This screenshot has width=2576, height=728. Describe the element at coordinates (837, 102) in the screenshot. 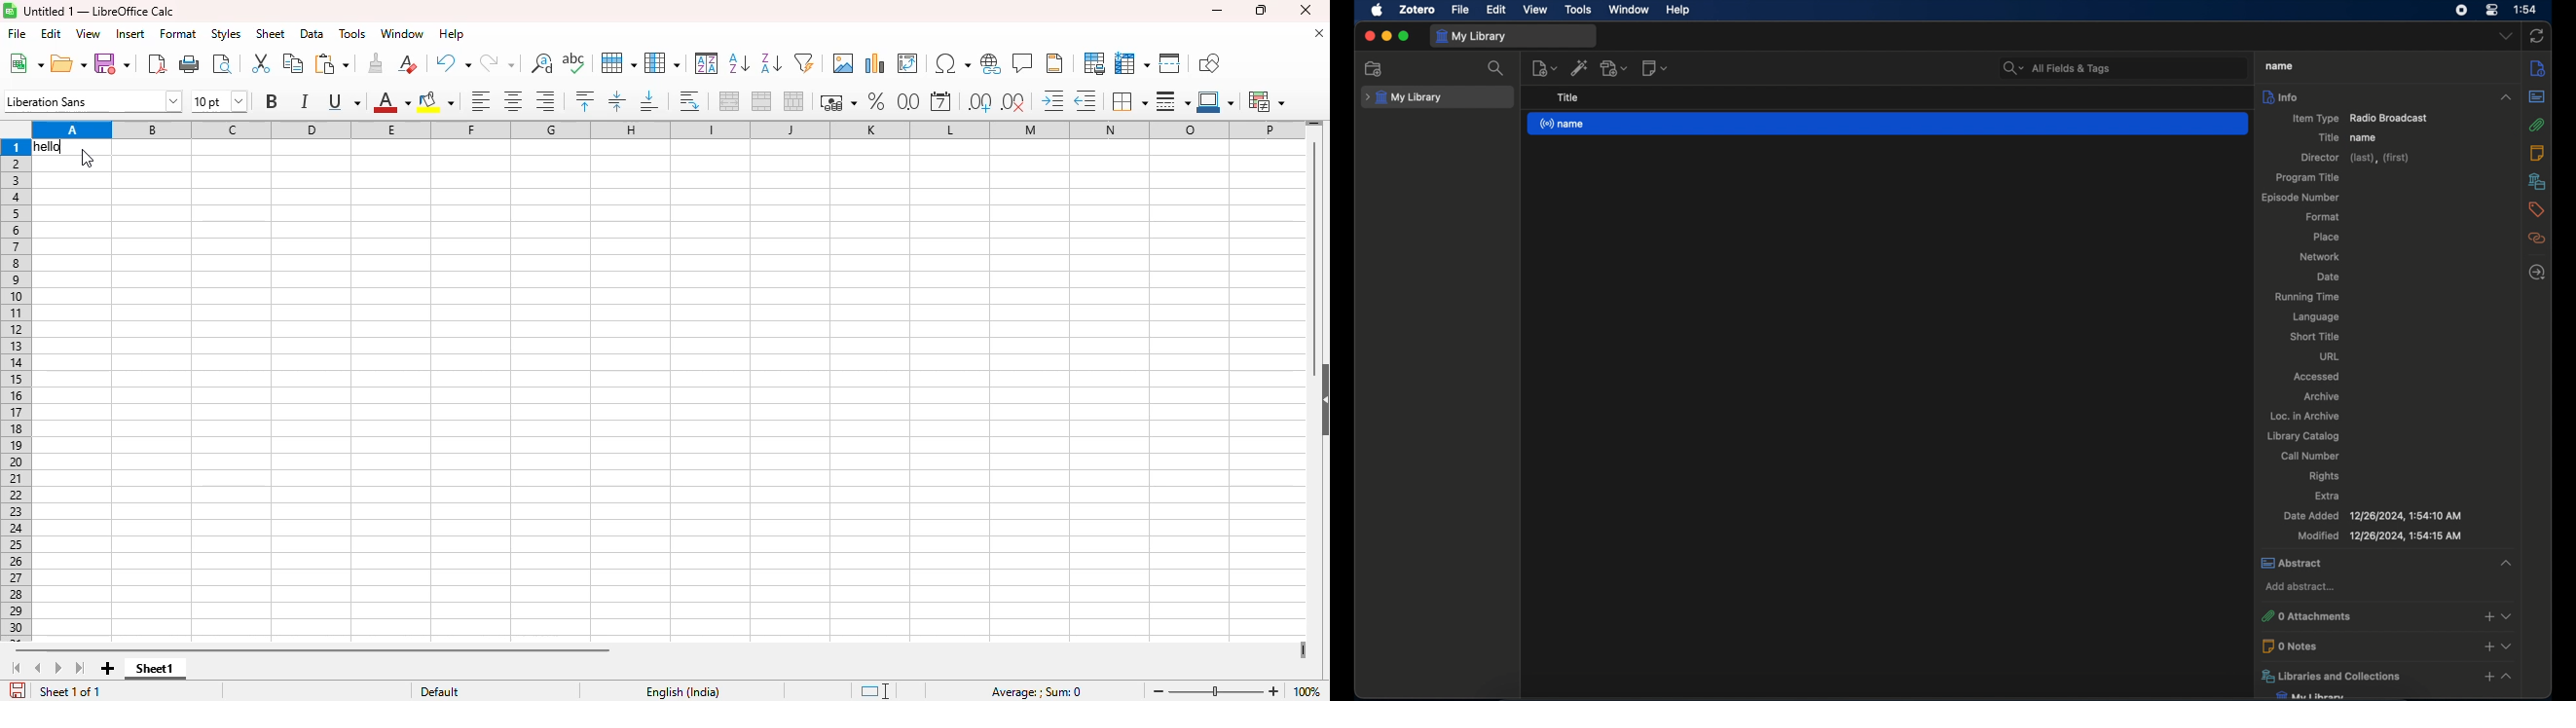

I see `format as currency` at that location.